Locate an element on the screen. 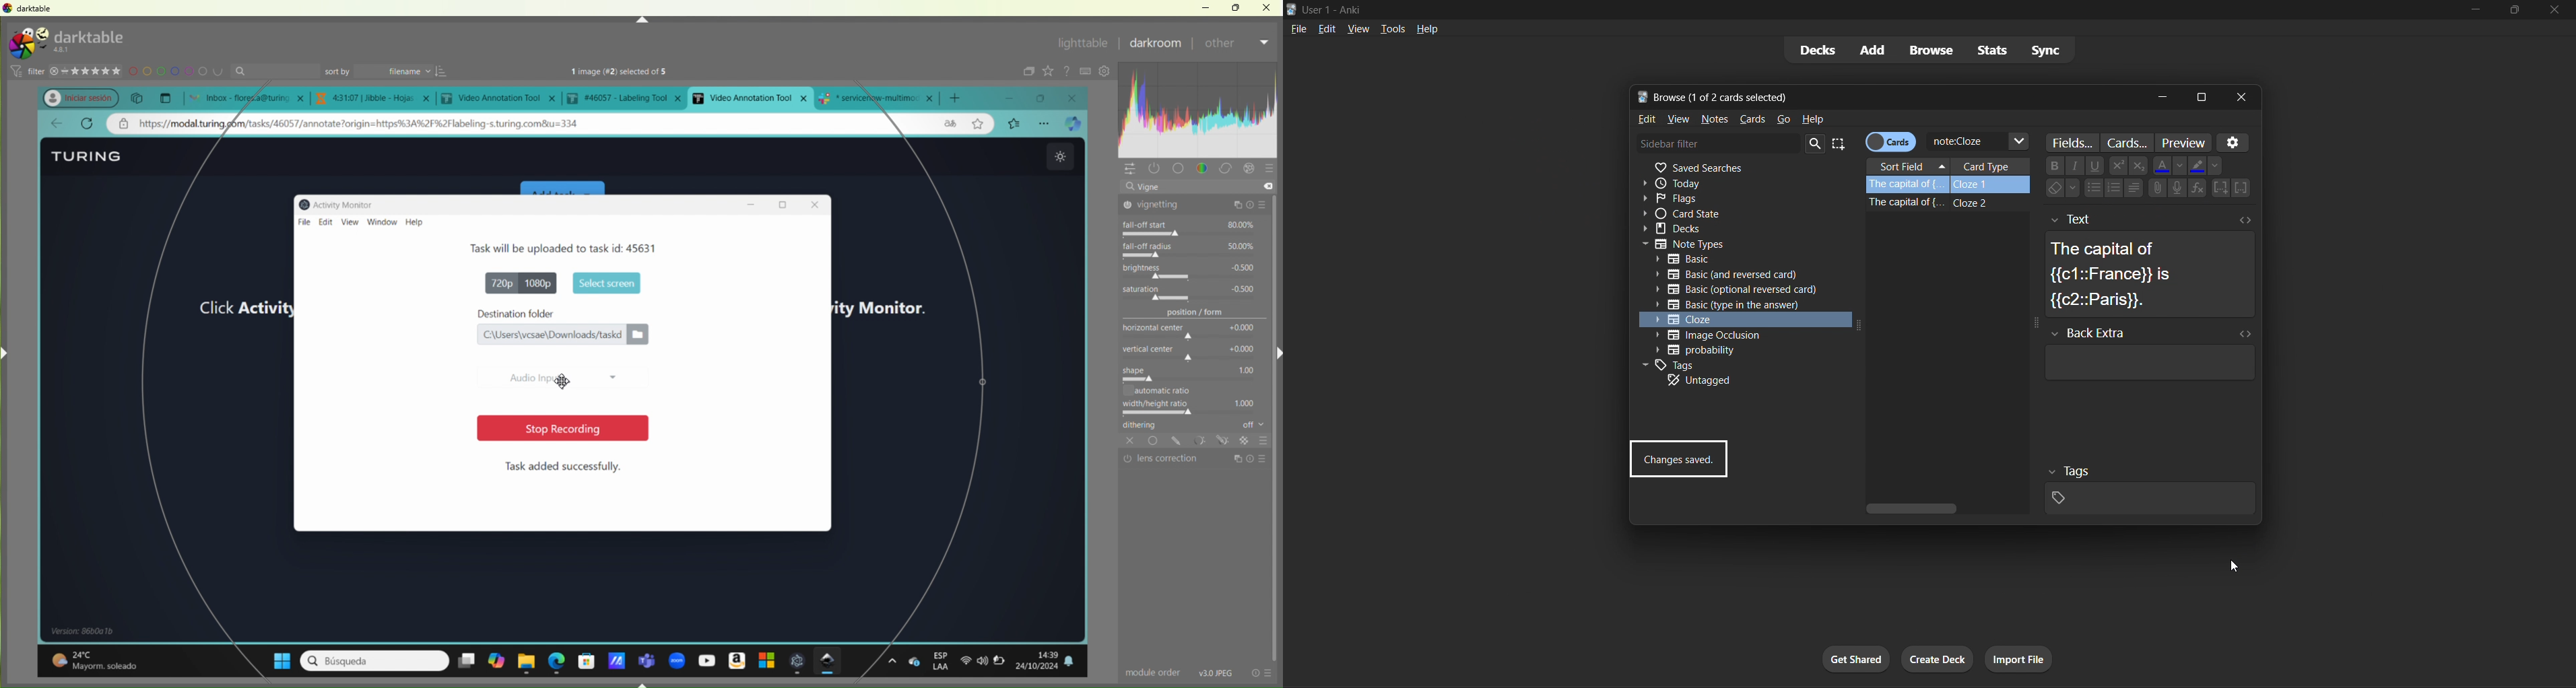 The image size is (2576, 700). New tab is located at coordinates (165, 97).